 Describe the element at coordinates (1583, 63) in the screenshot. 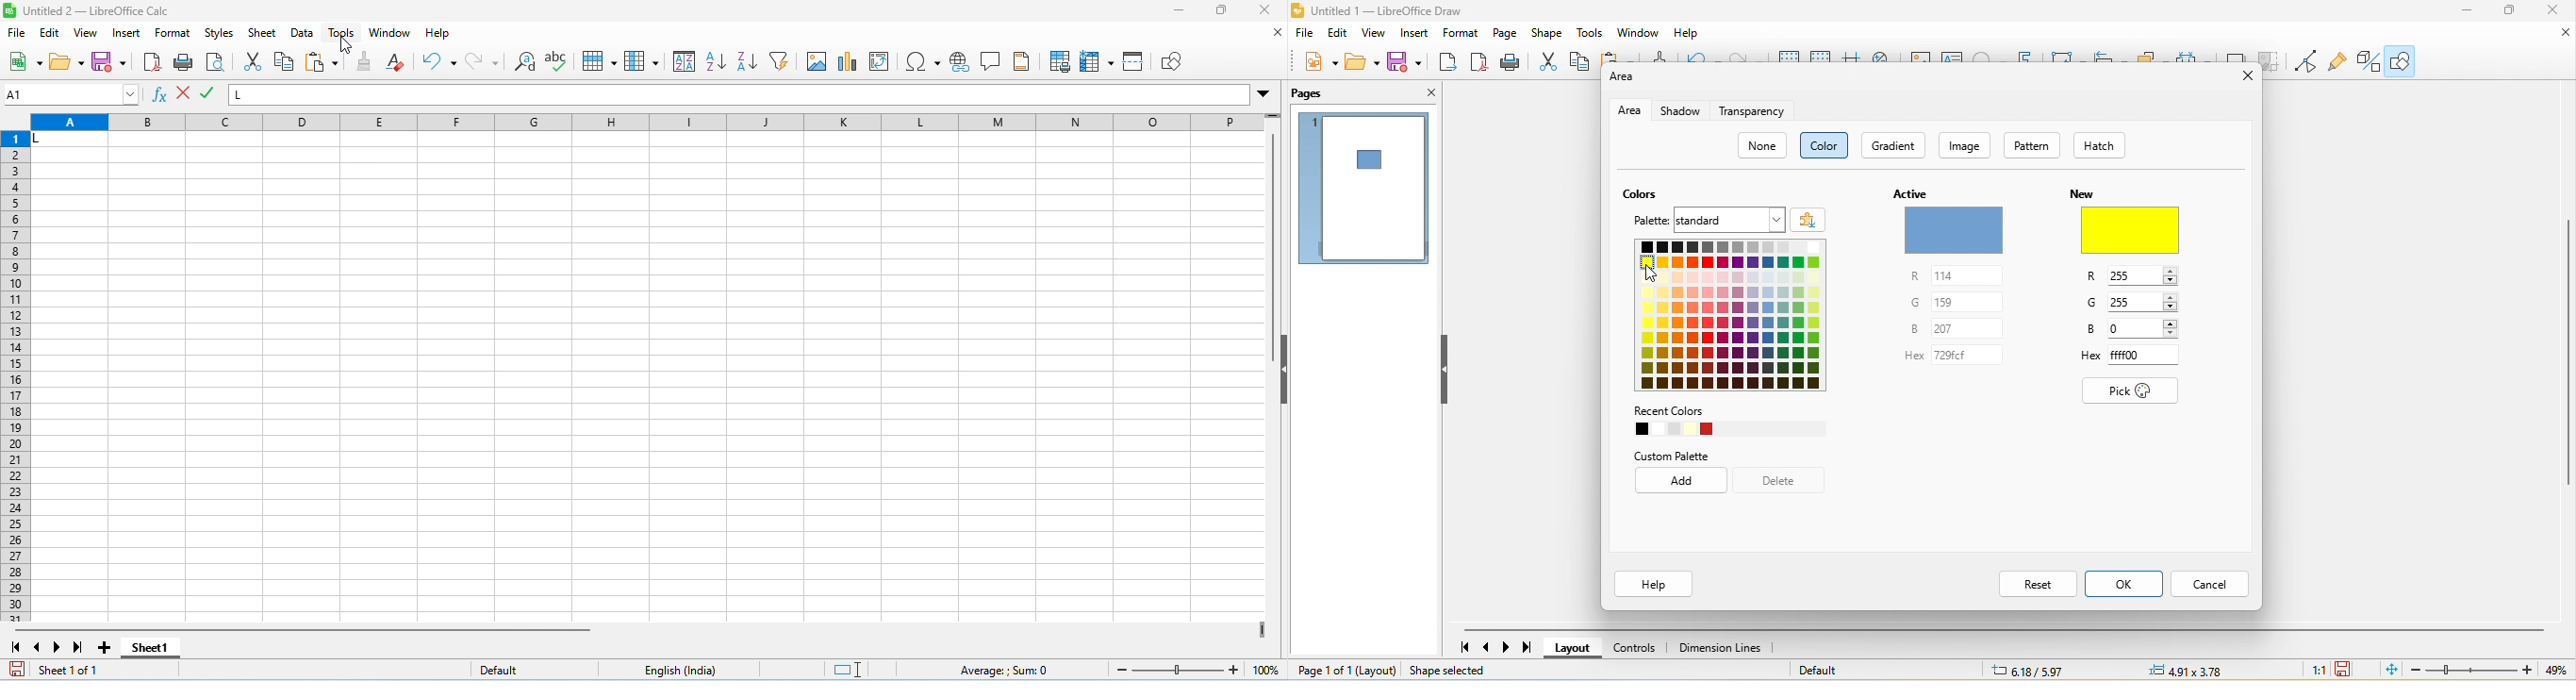

I see `copy` at that location.